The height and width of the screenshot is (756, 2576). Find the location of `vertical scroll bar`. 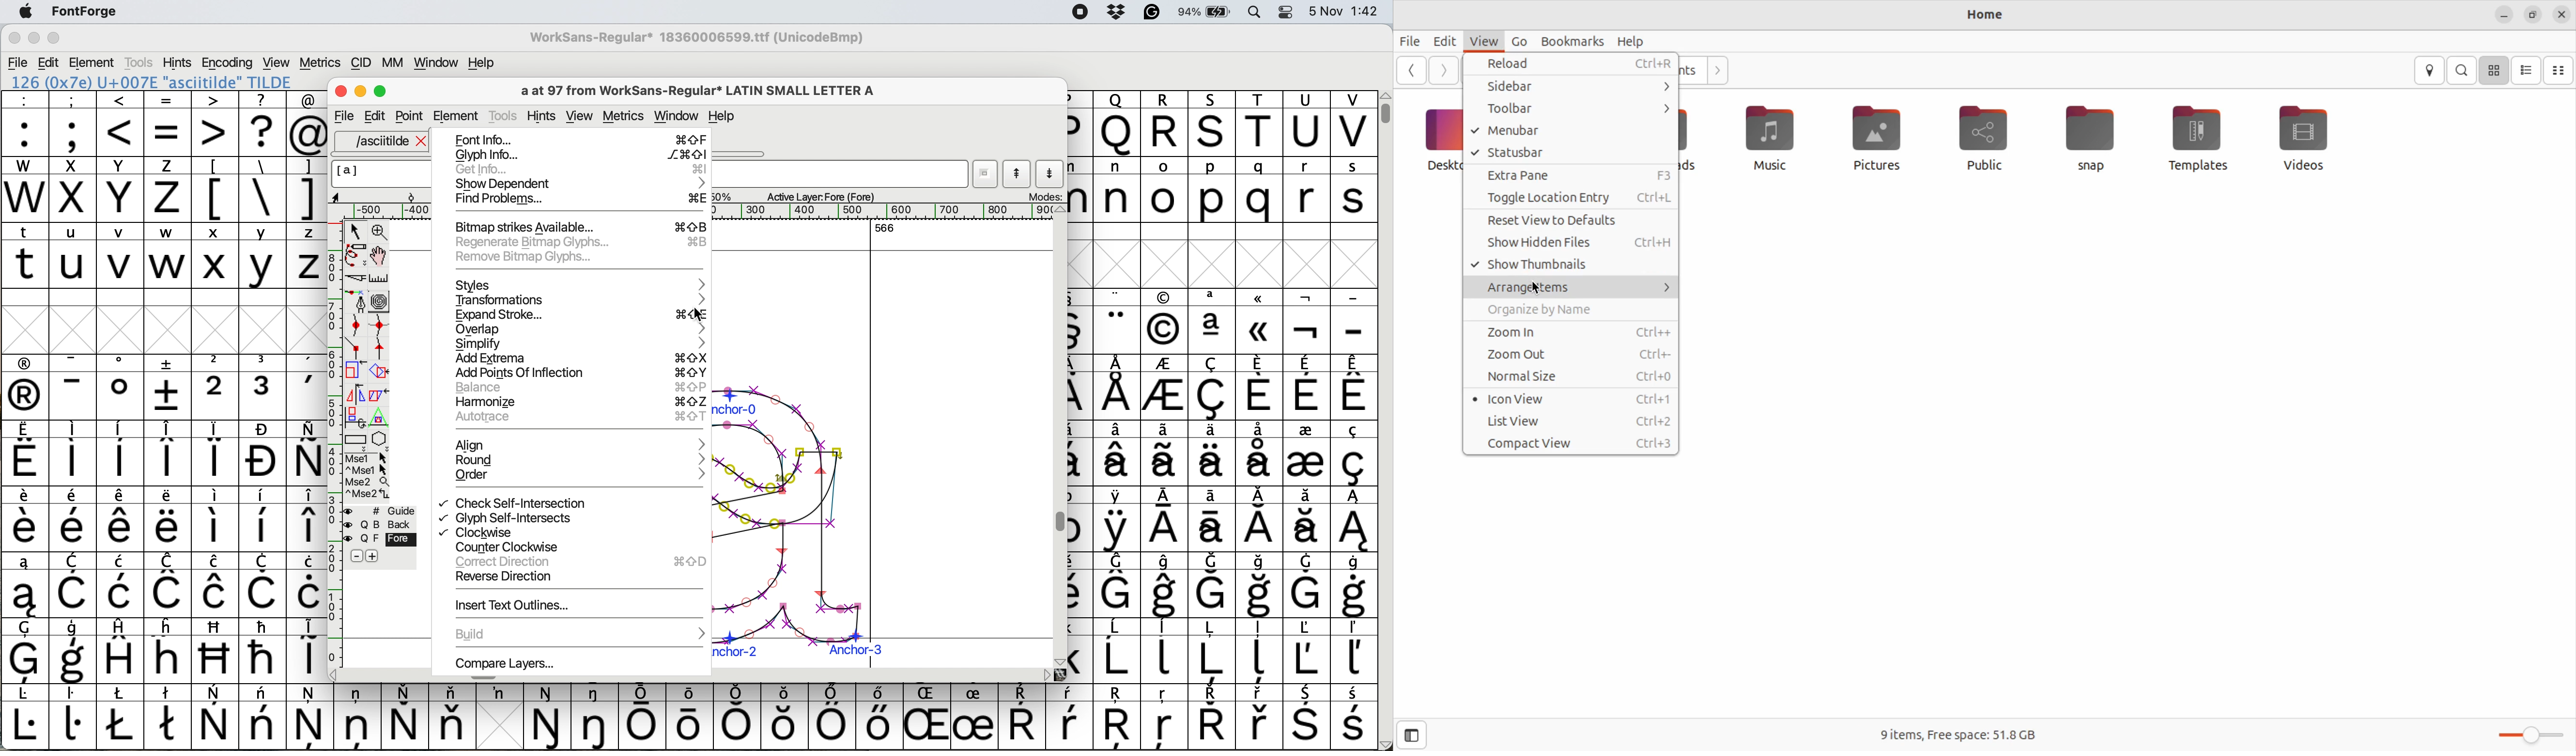

vertical scroll bar is located at coordinates (1383, 109).